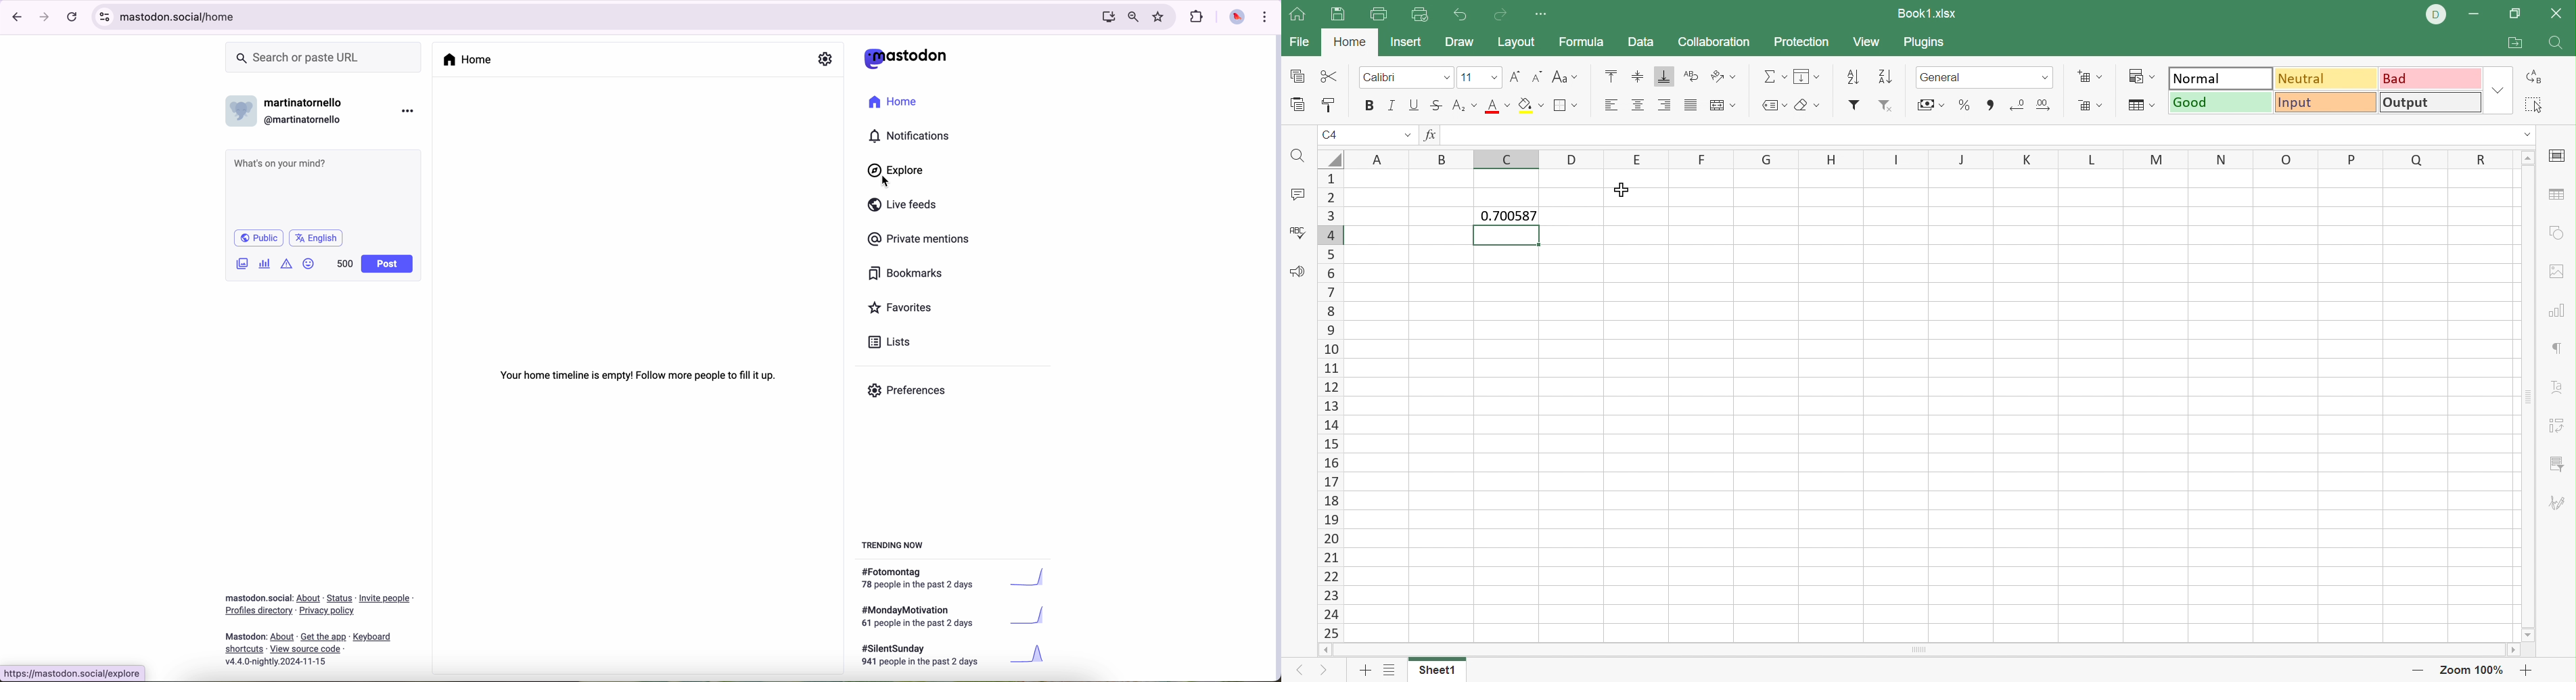  I want to click on Remove filter, so click(1886, 107).